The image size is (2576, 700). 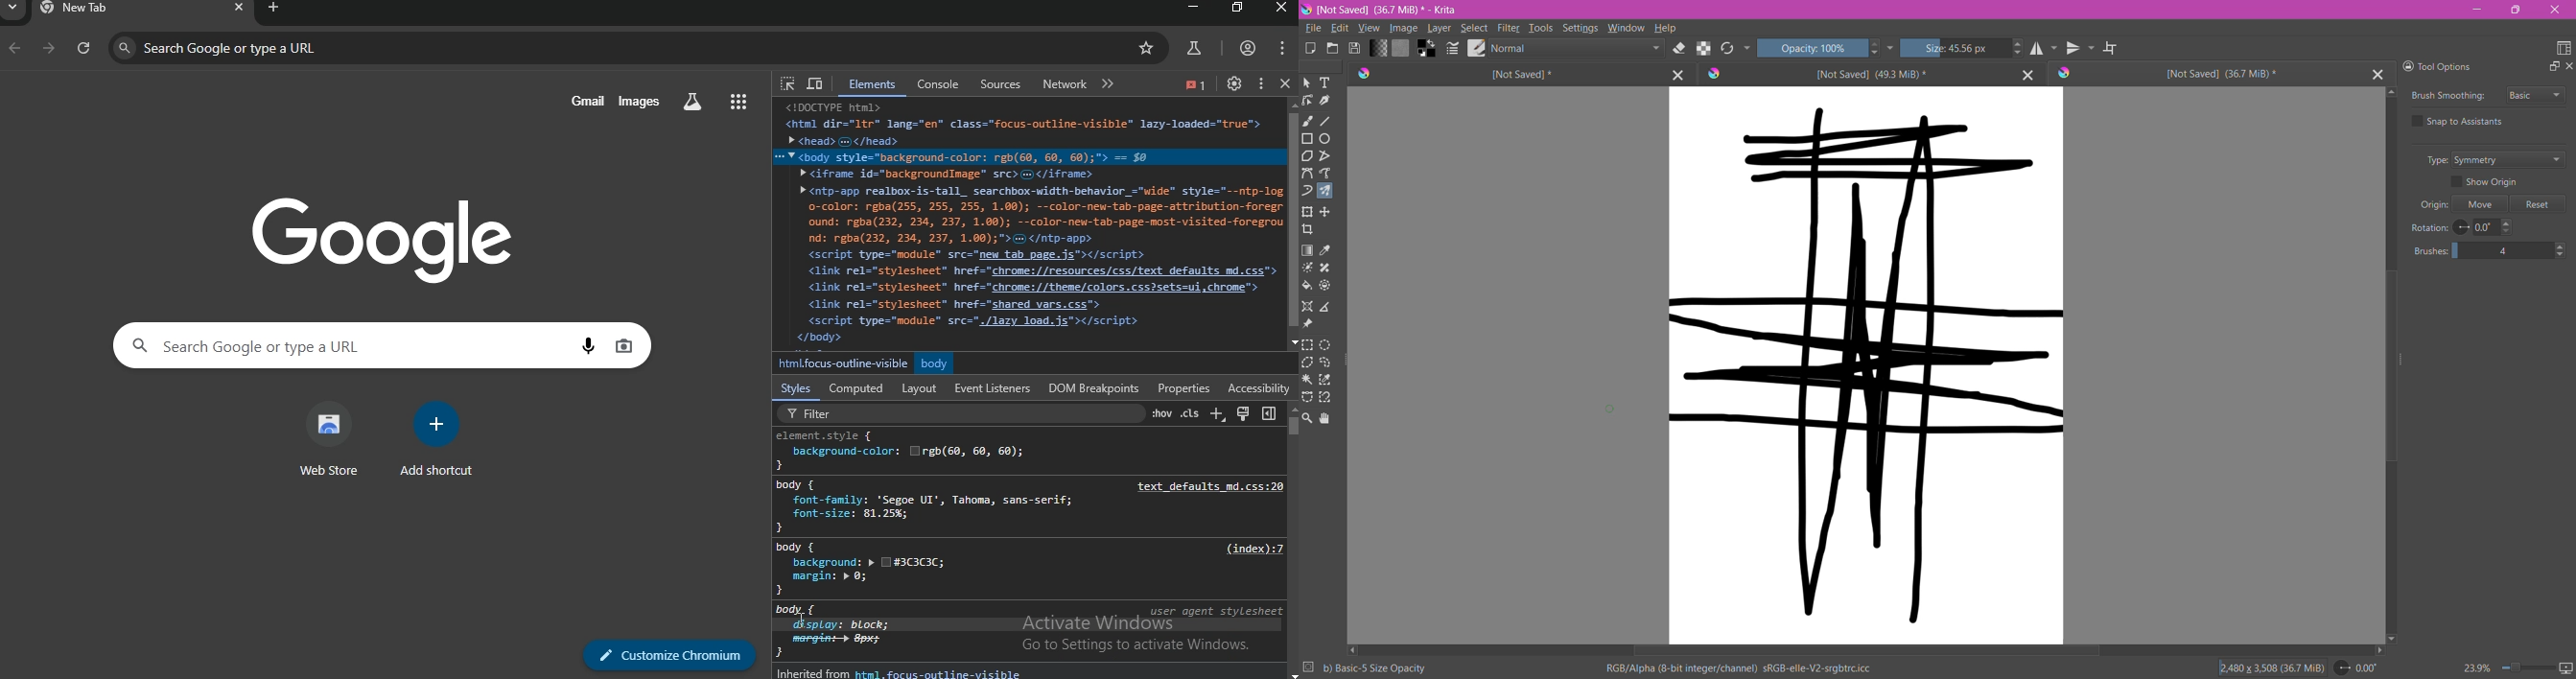 What do you see at coordinates (1325, 397) in the screenshot?
I see `Magnetic Curve Selection Tool` at bounding box center [1325, 397].